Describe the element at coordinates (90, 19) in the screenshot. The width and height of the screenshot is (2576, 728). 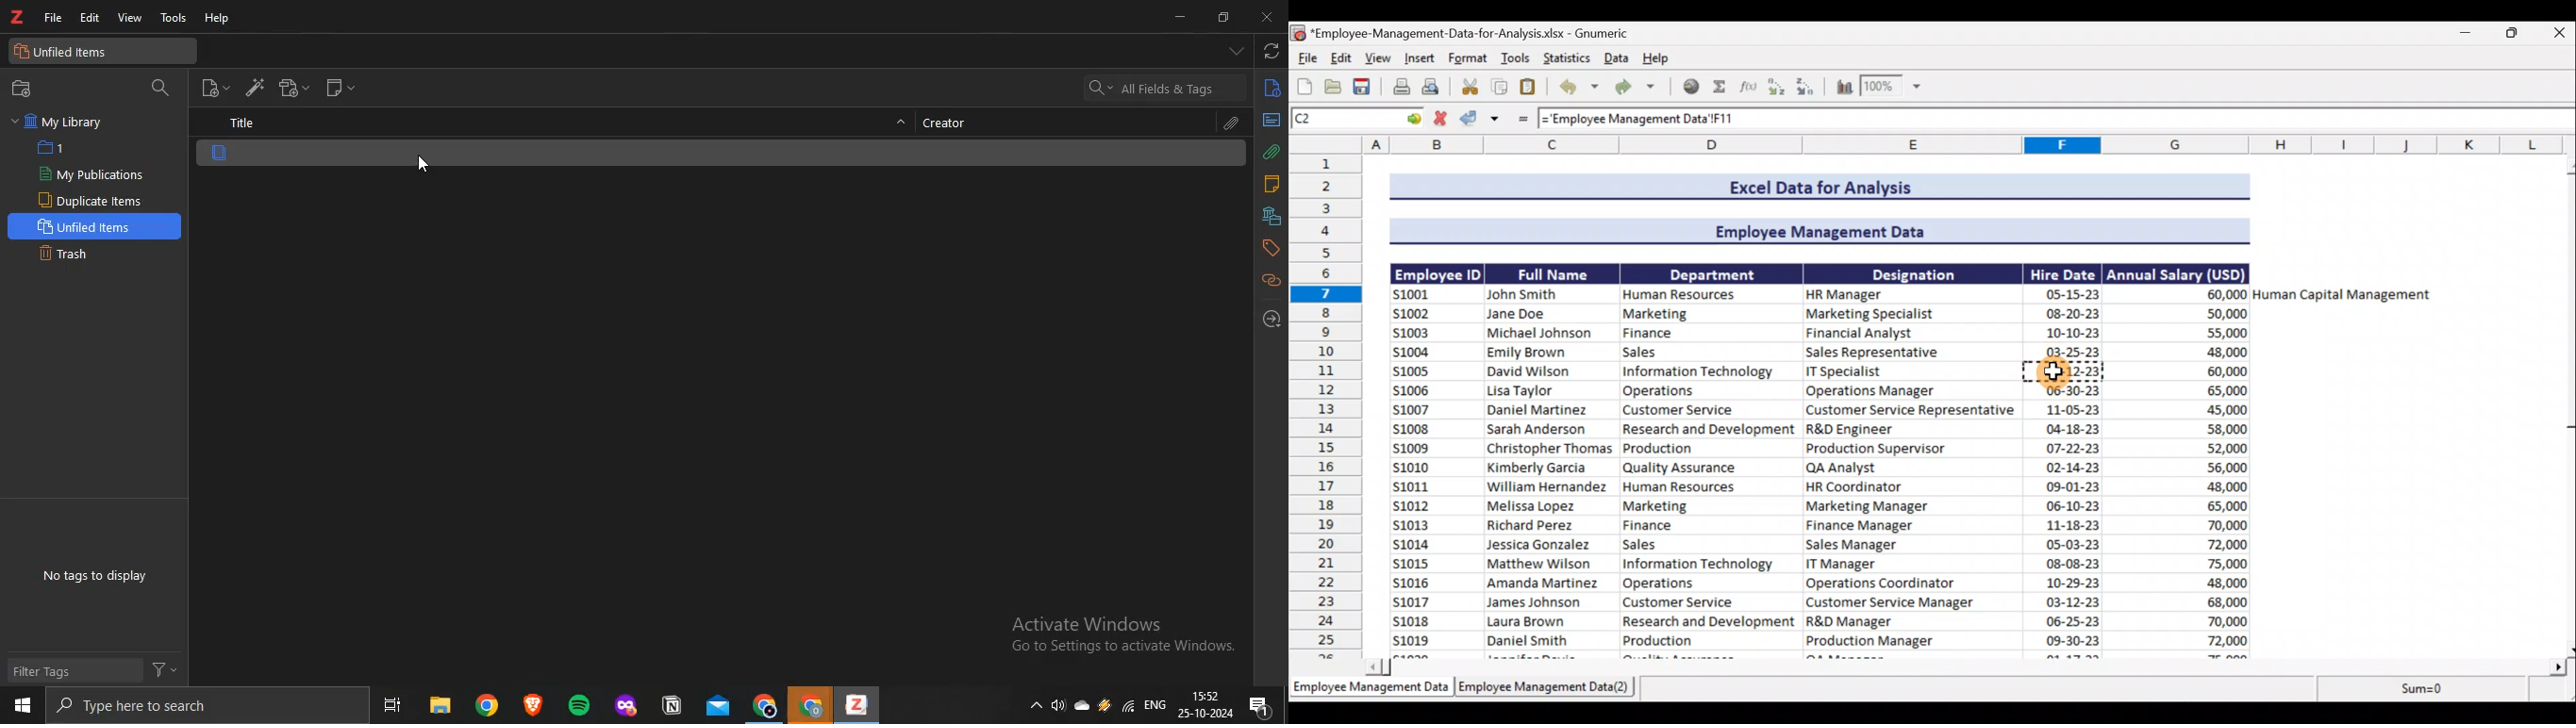
I see `edit` at that location.